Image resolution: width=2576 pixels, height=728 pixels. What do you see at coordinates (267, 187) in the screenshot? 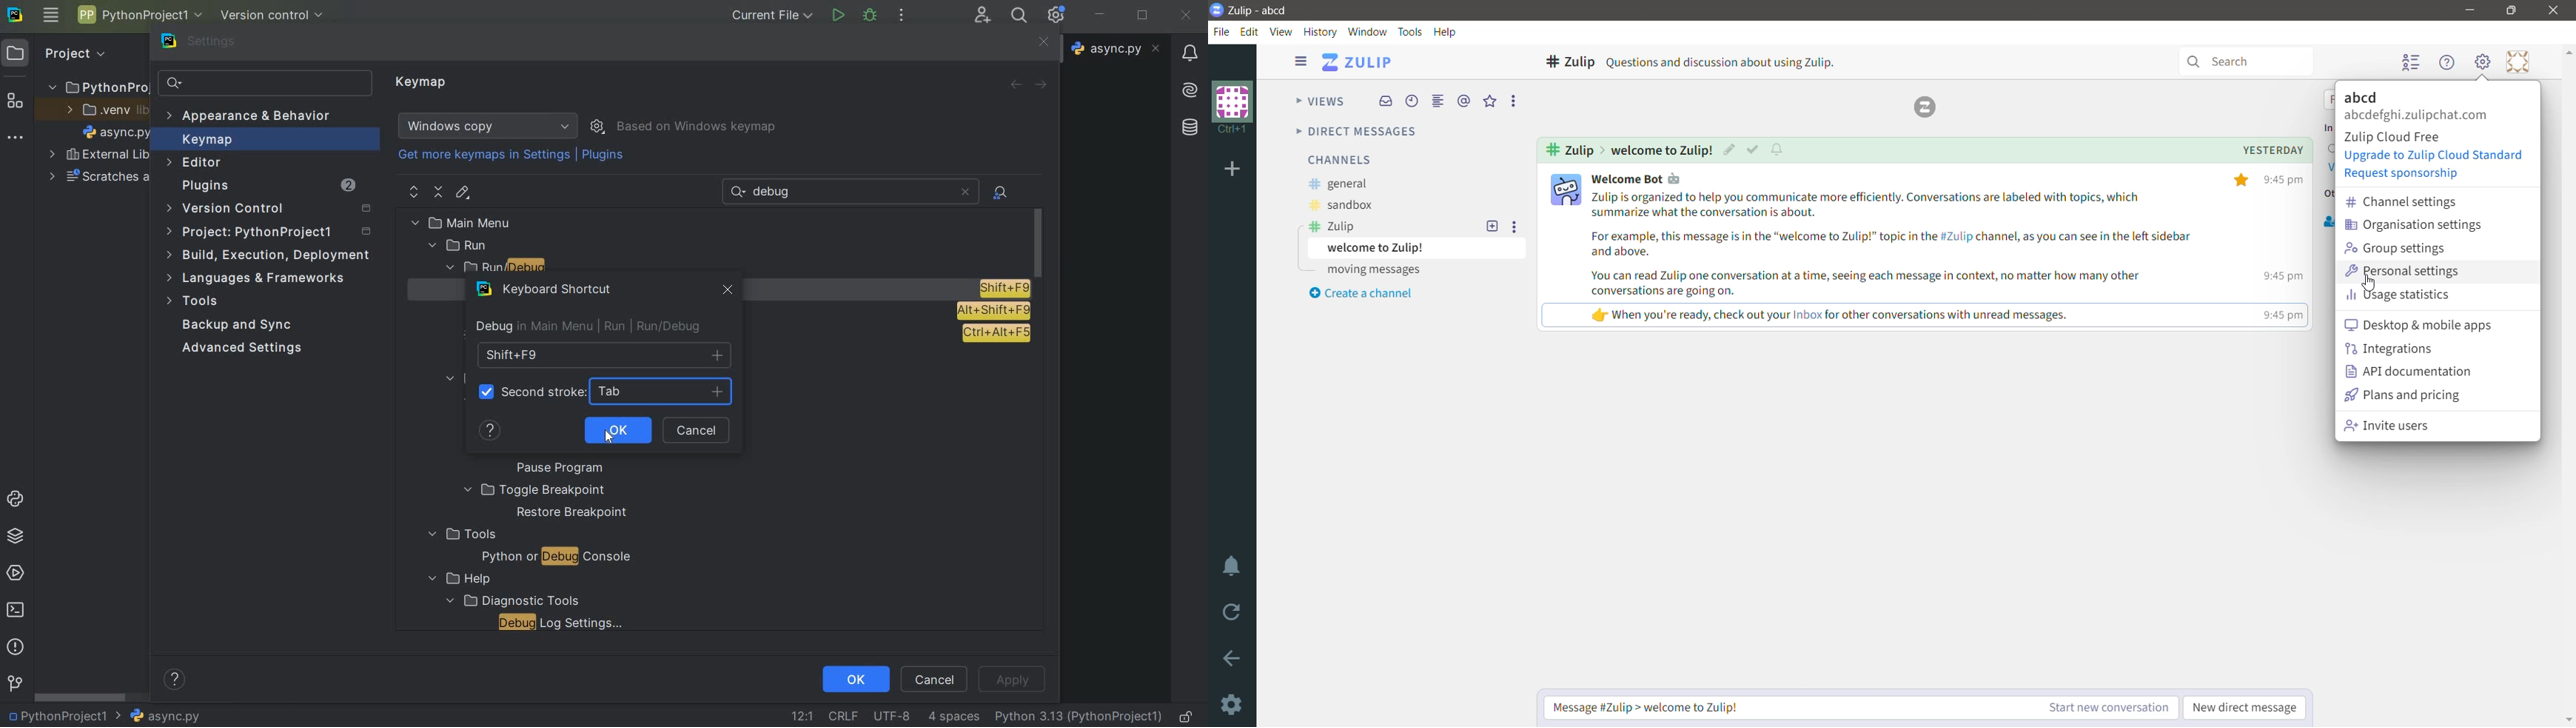
I see `plugins` at bounding box center [267, 187].